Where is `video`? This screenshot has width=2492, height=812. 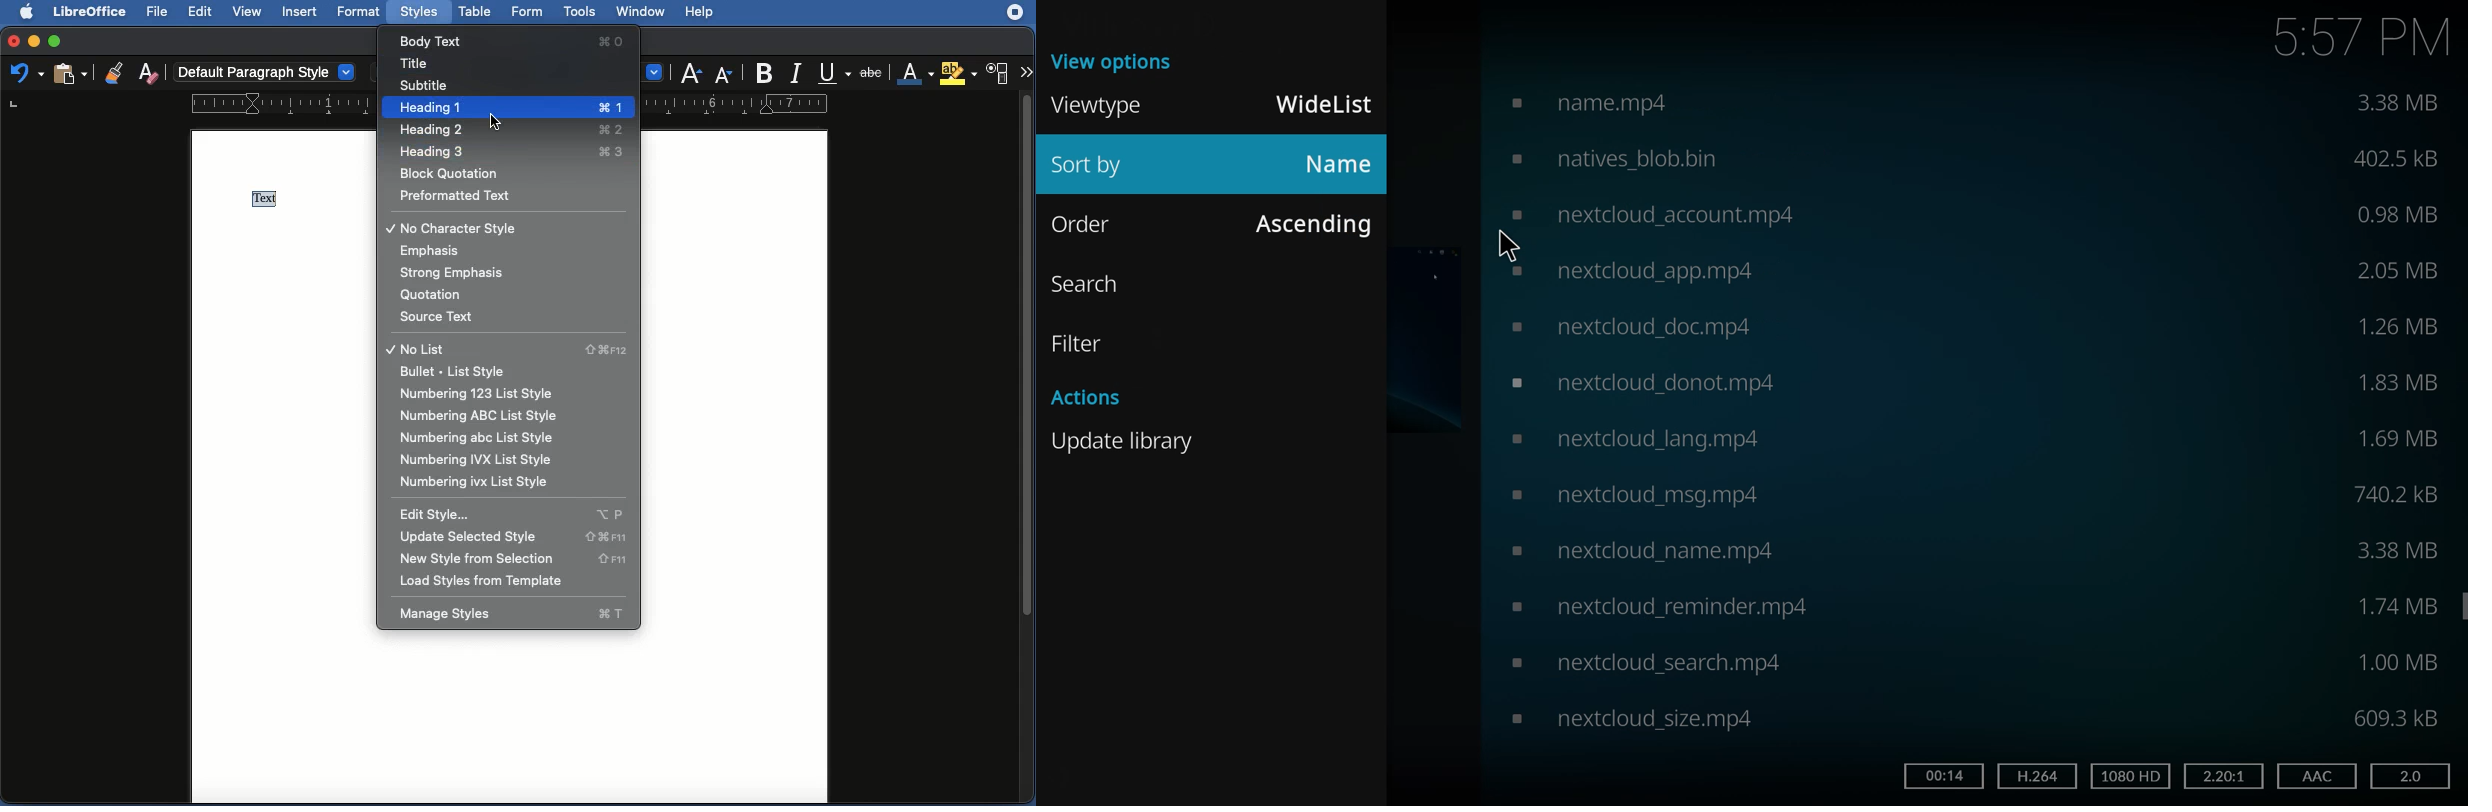
video is located at coordinates (1629, 272).